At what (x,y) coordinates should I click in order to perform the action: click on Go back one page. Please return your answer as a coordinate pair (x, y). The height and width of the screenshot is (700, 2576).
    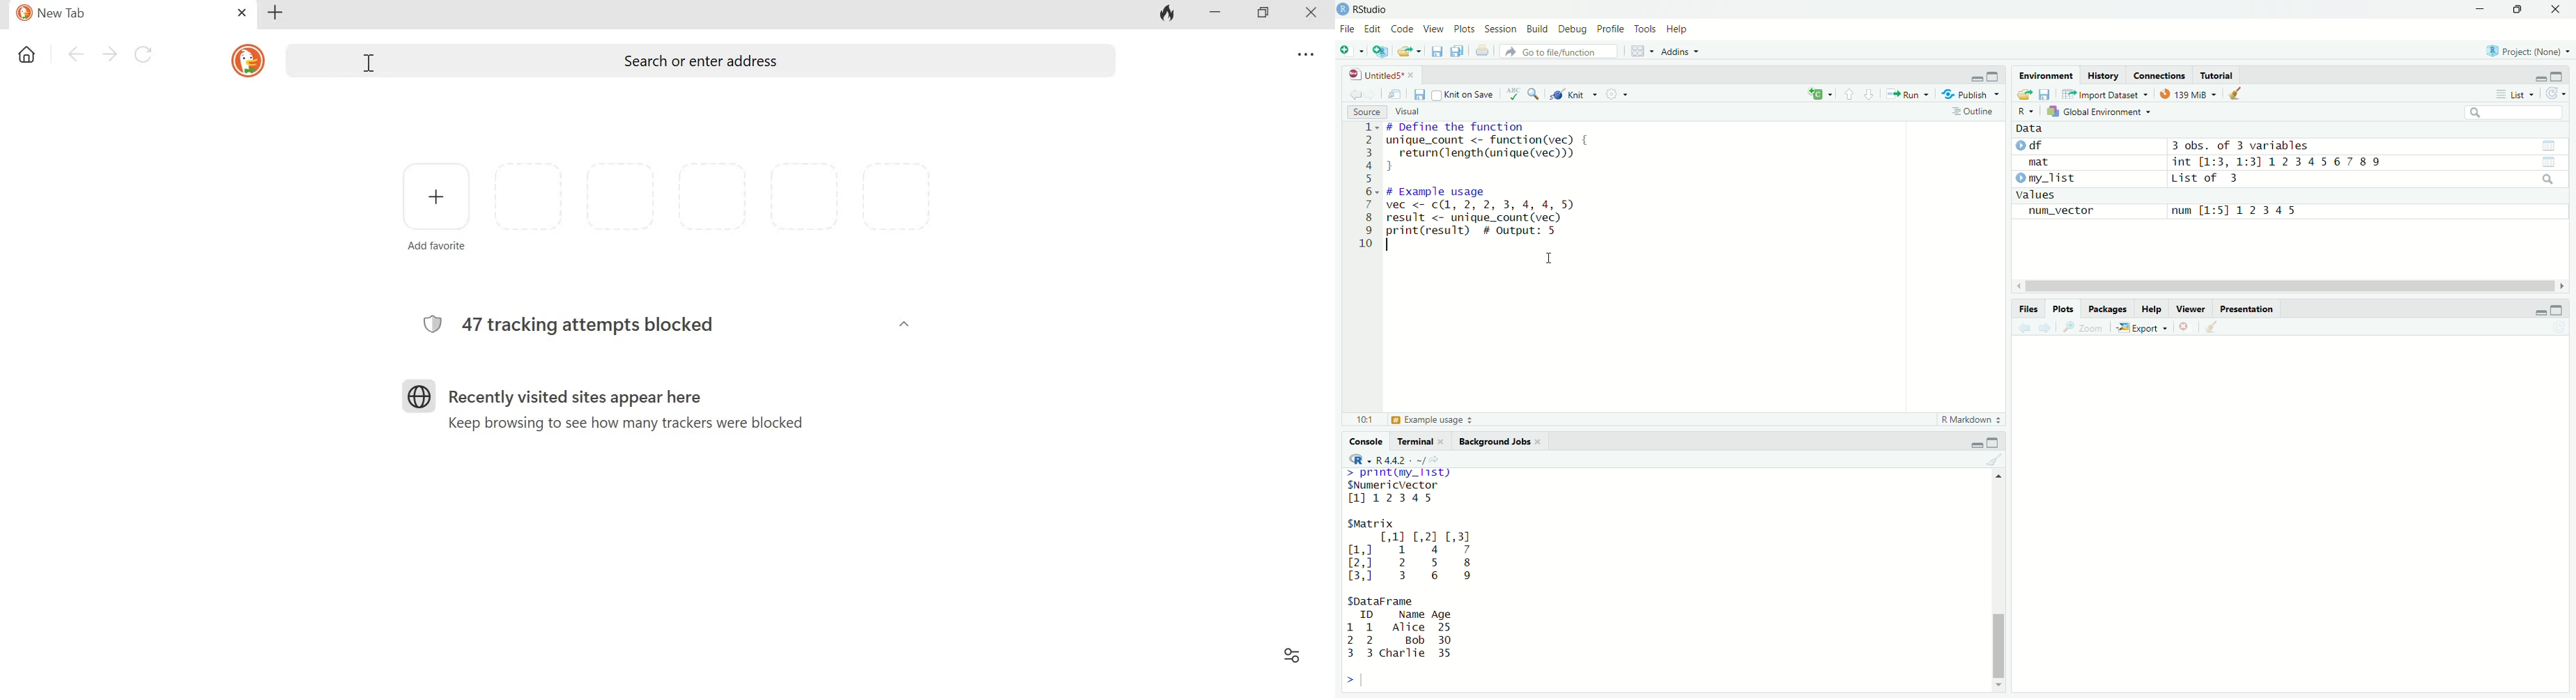
    Looking at the image, I should click on (76, 53).